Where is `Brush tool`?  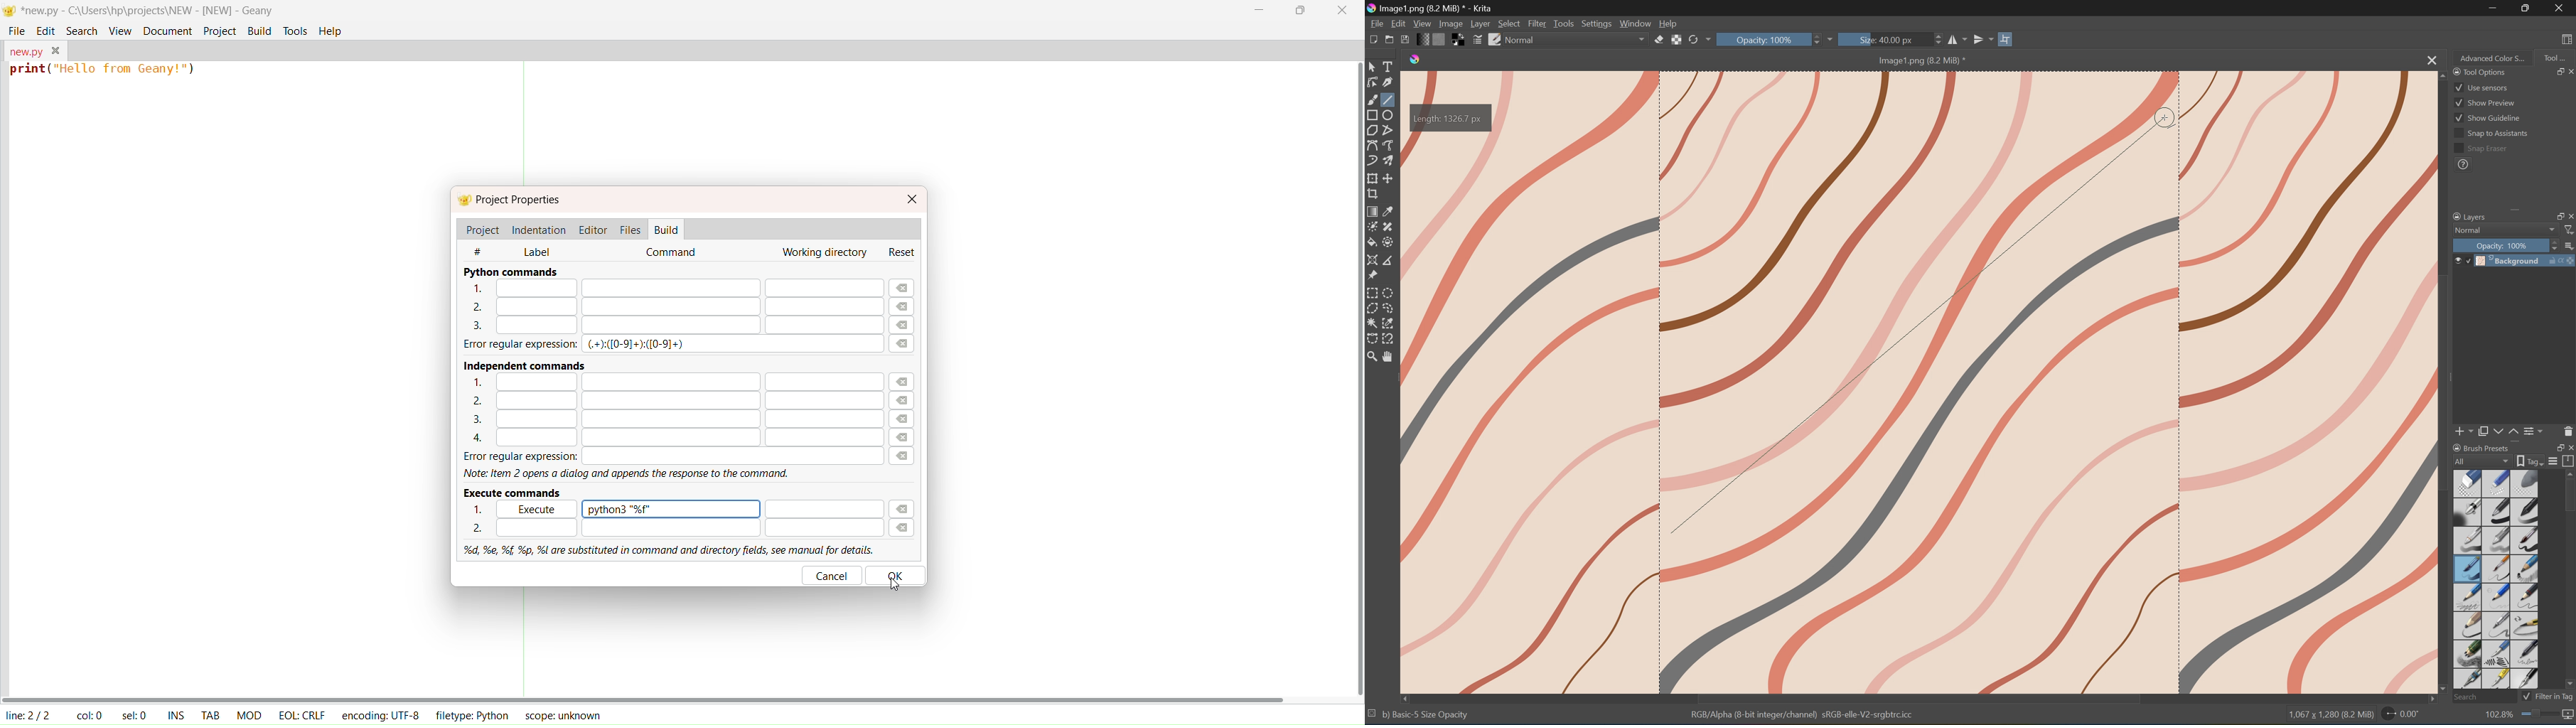
Brush tool is located at coordinates (1372, 99).